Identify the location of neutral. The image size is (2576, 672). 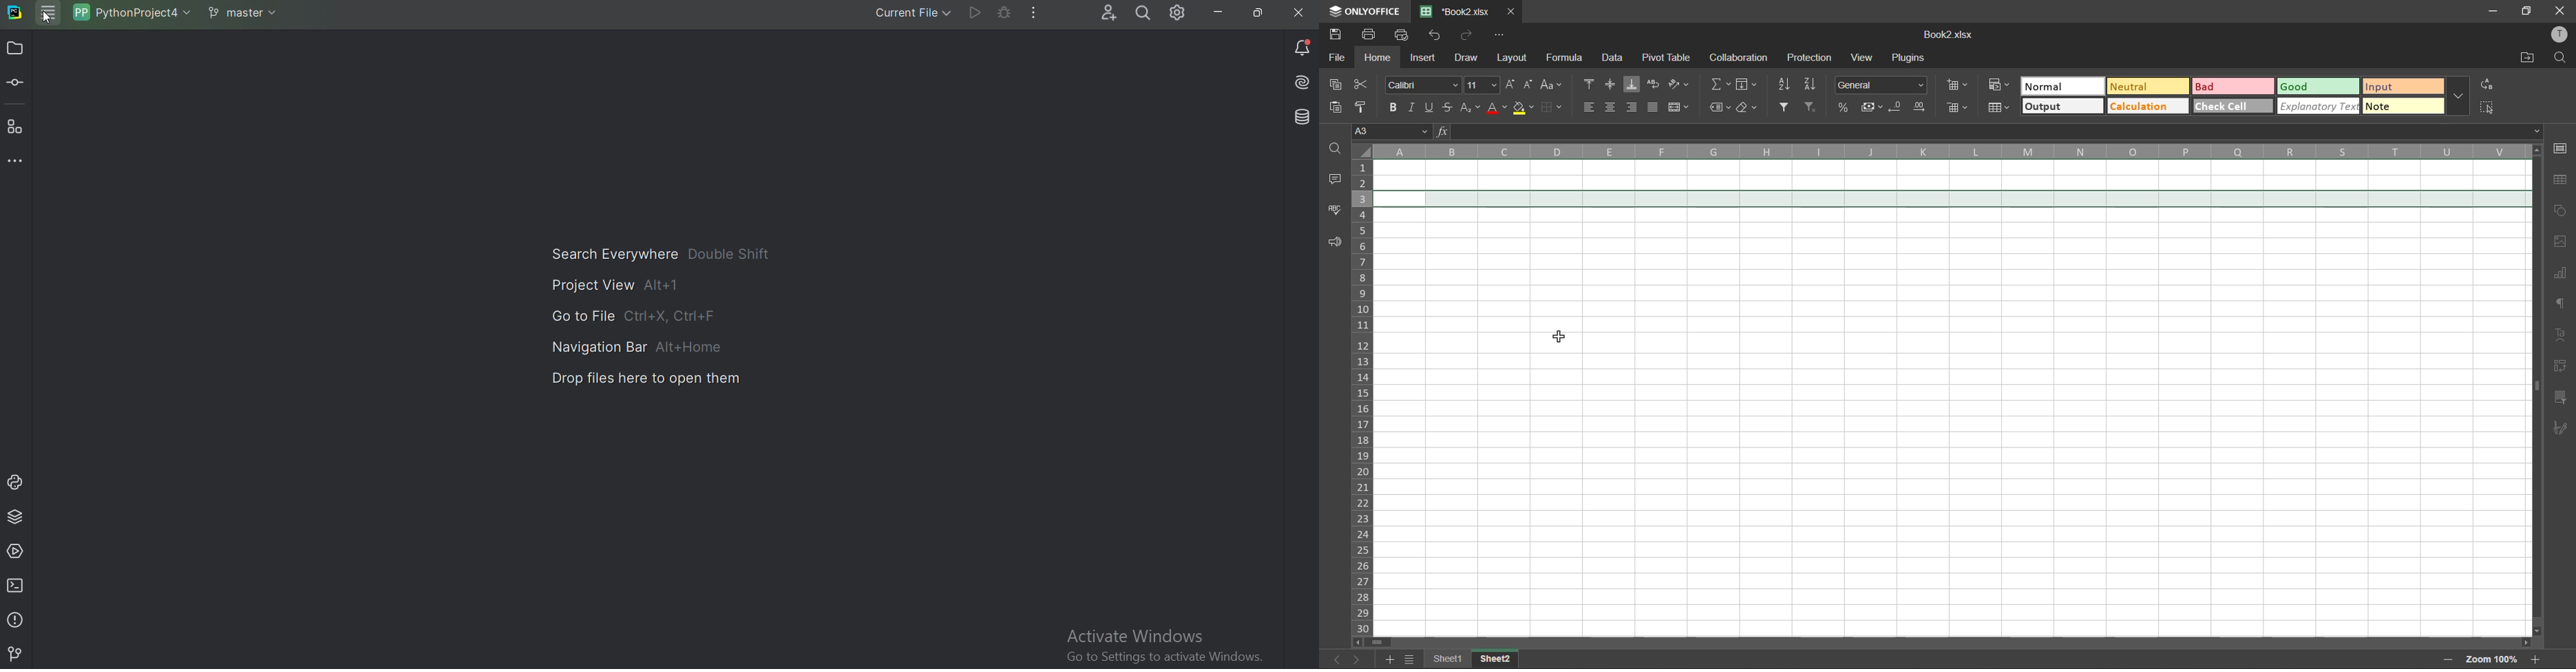
(2151, 86).